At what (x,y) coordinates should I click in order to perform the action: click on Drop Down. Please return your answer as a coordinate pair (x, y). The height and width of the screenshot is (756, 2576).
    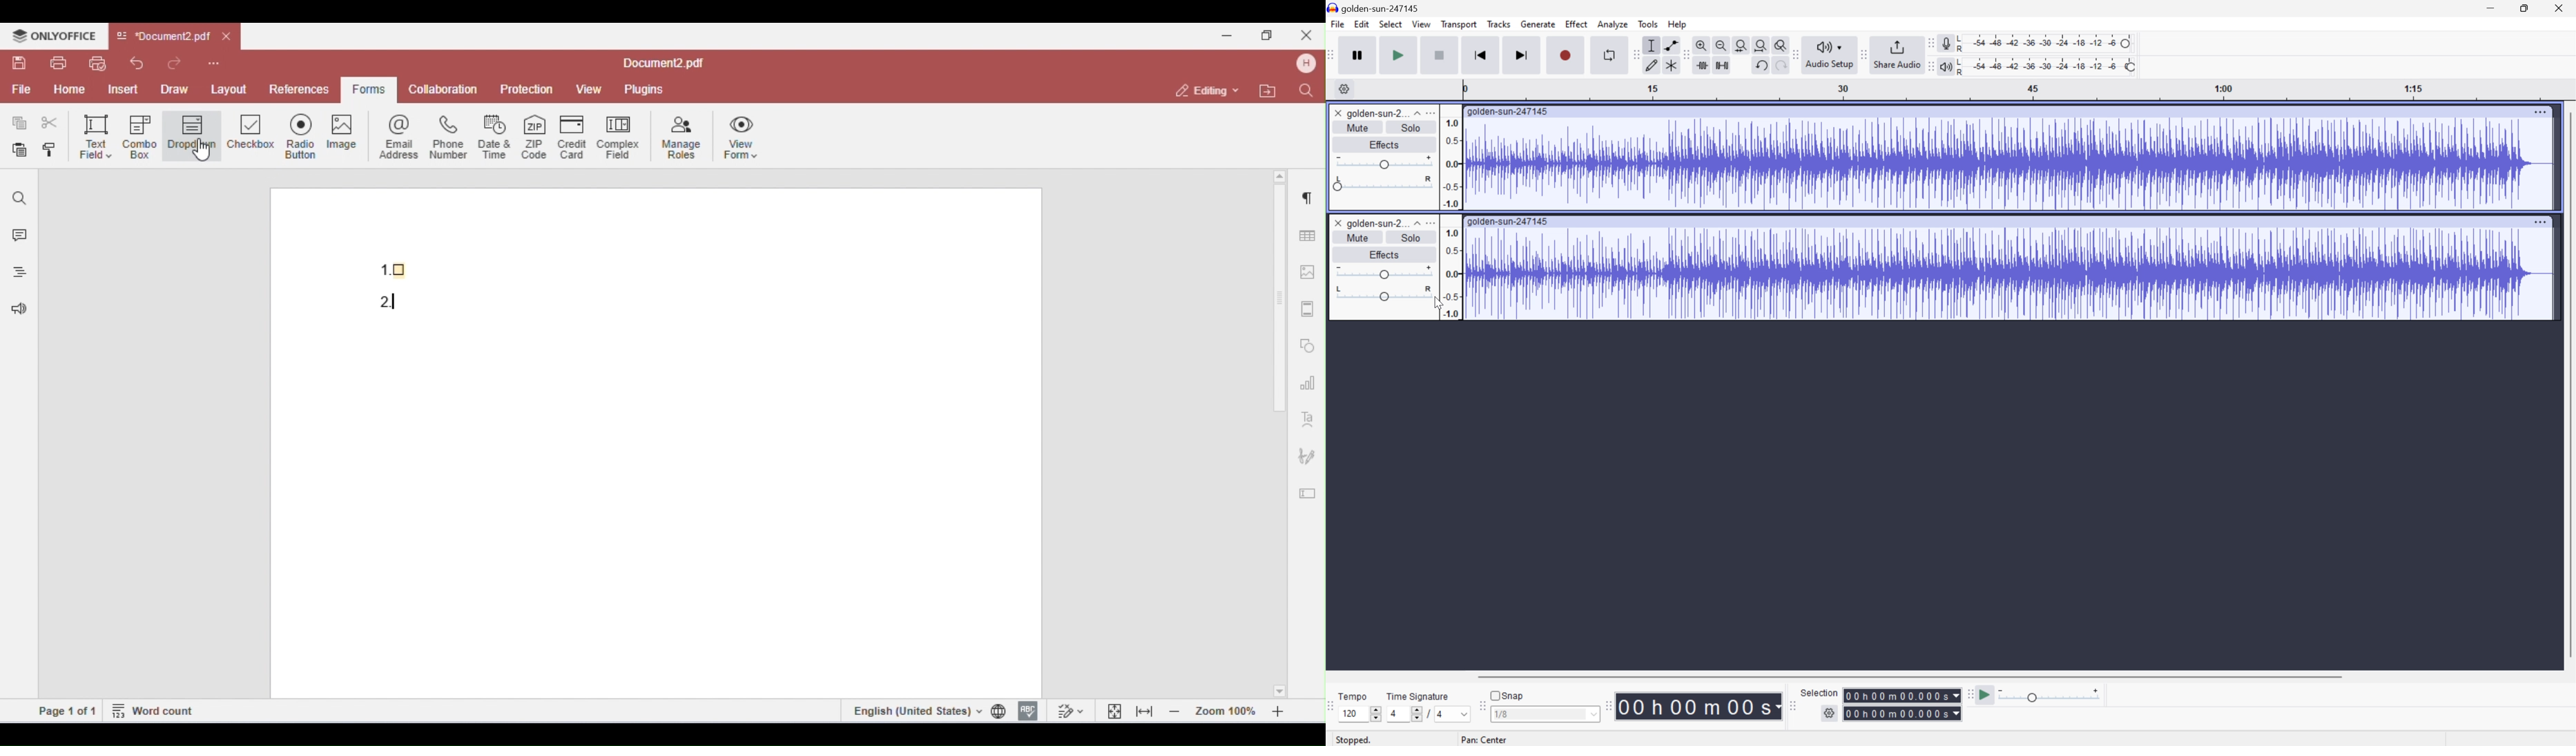
    Looking at the image, I should click on (1414, 225).